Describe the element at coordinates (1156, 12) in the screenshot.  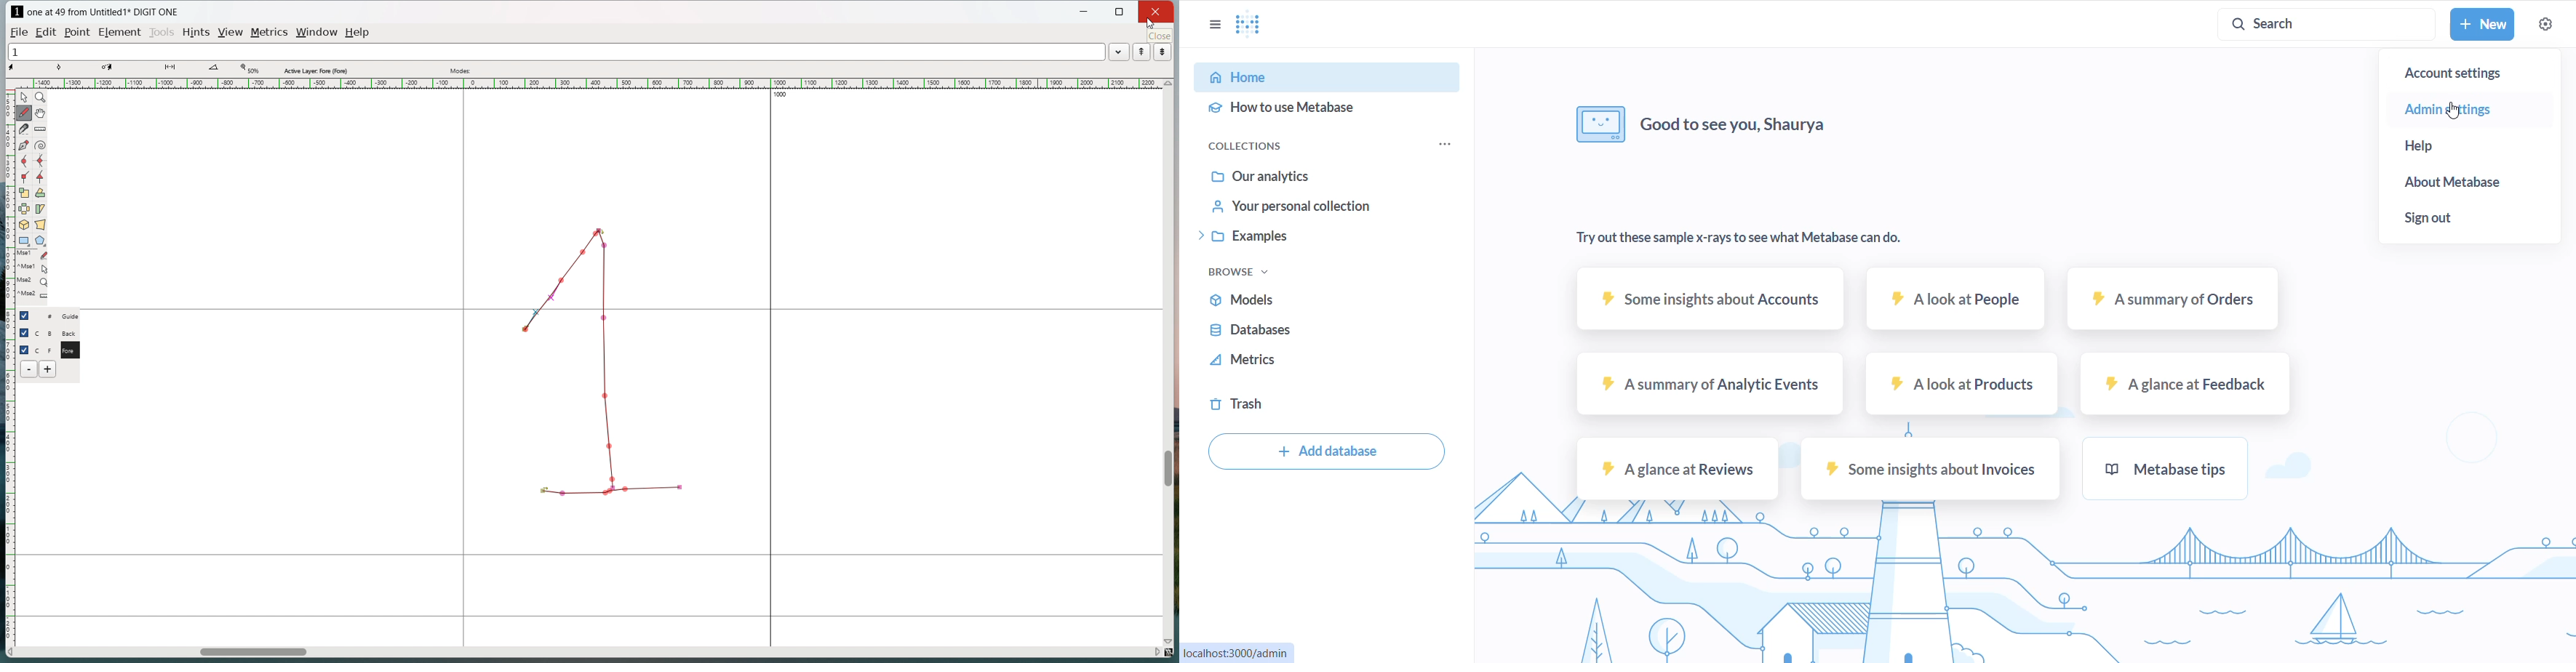
I see `close` at that location.